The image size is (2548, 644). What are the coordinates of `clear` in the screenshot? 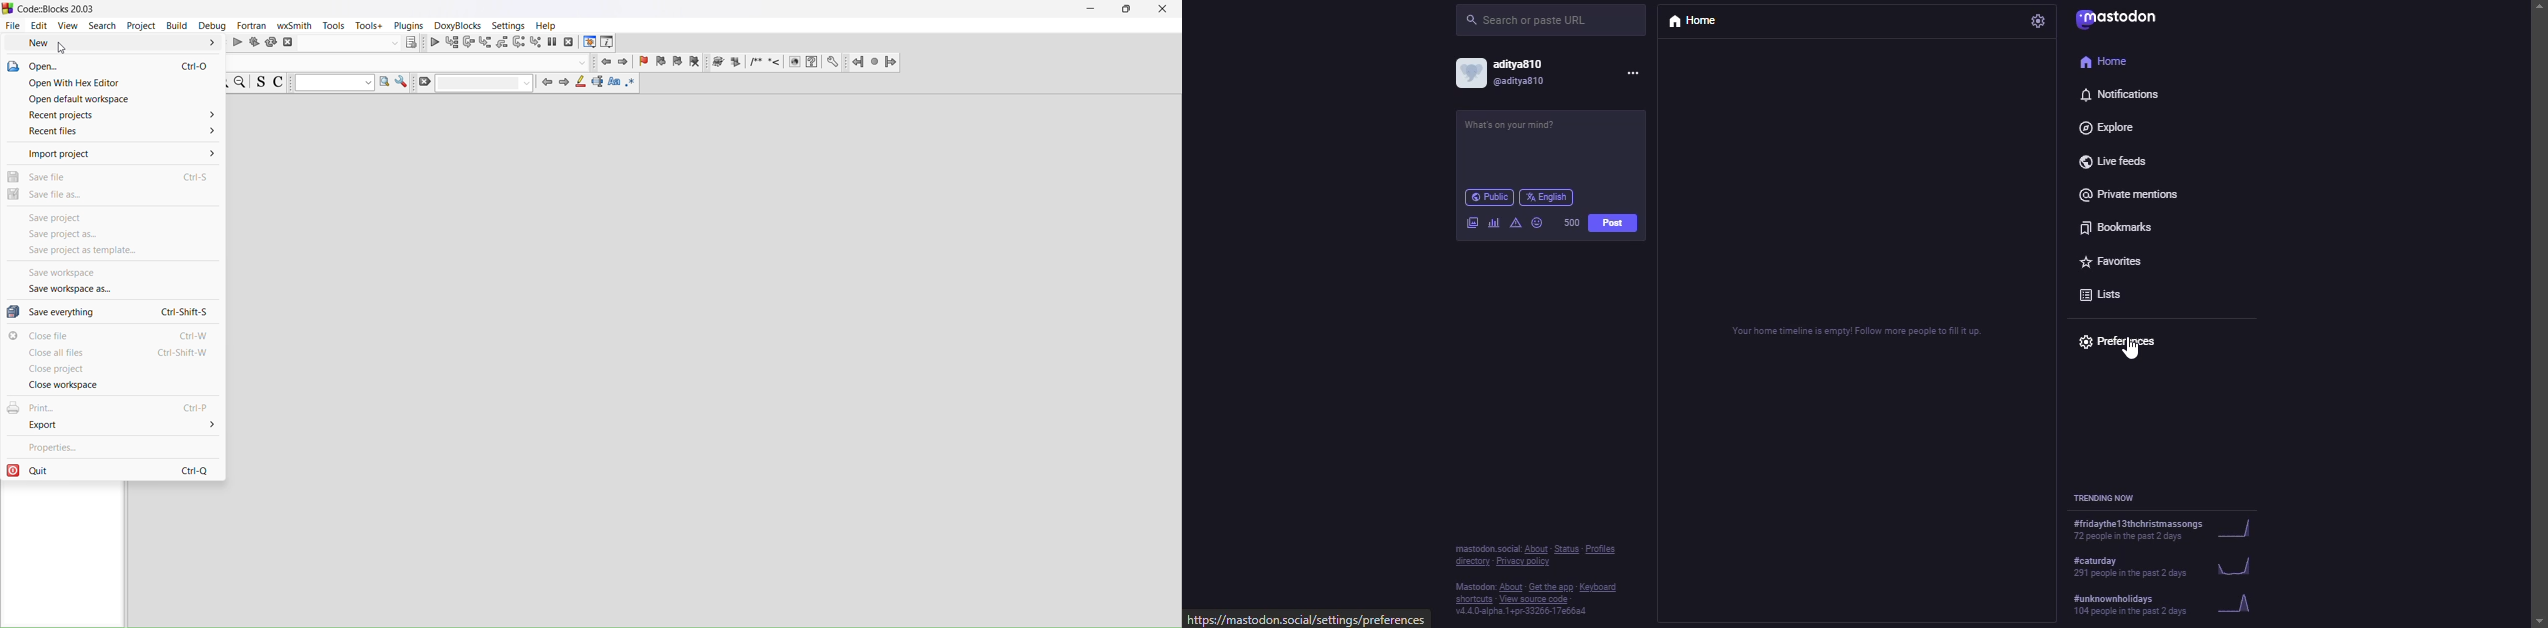 It's located at (476, 84).